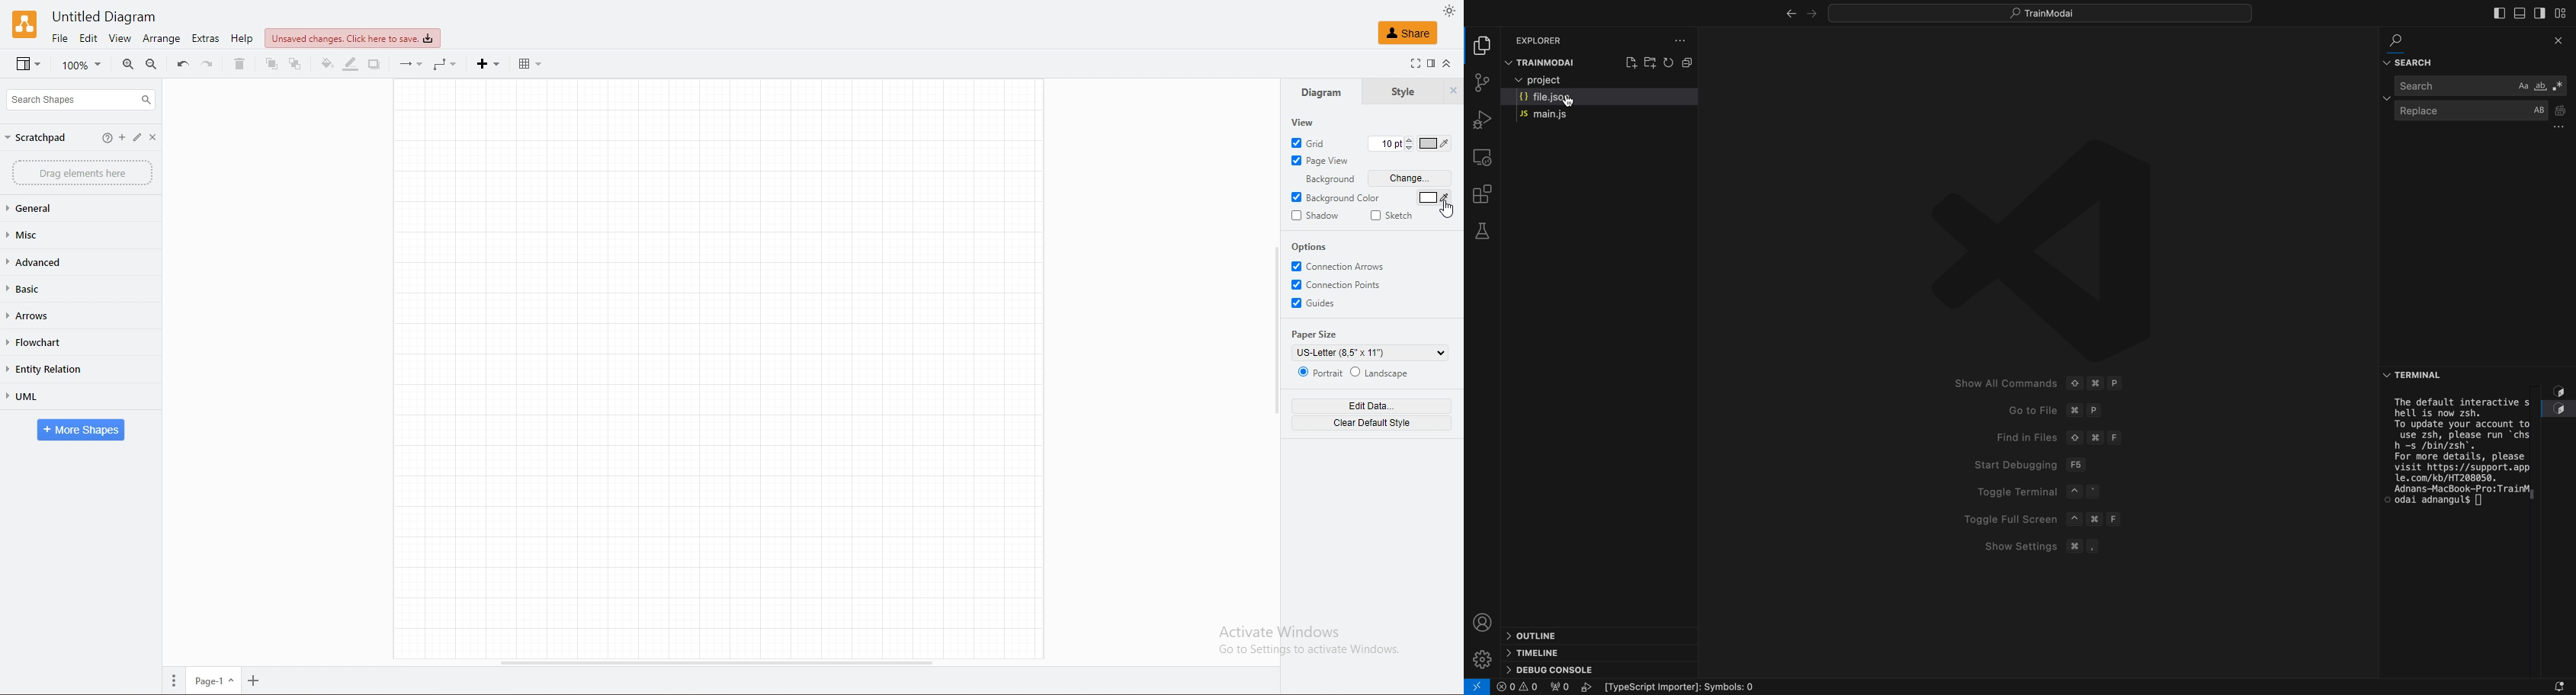 This screenshot has height=700, width=2576. Describe the element at coordinates (63, 235) in the screenshot. I see `misc` at that location.